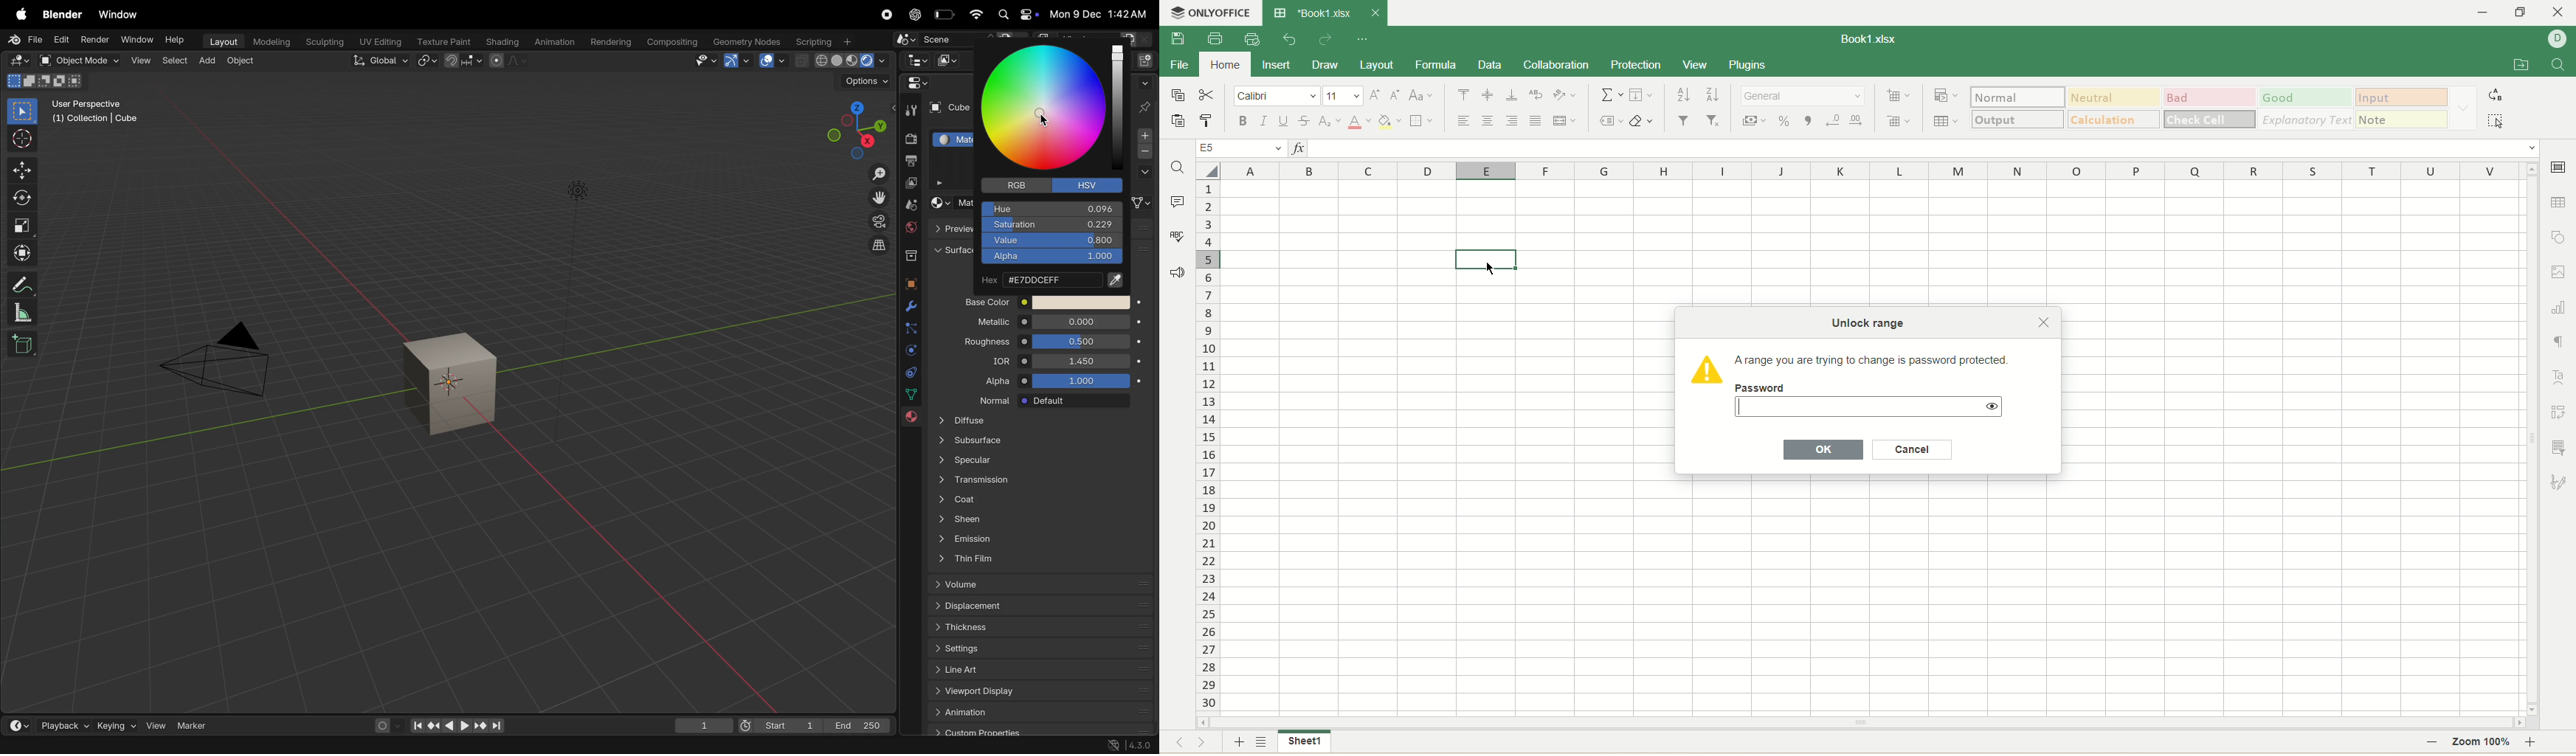  I want to click on percent style, so click(1785, 121).